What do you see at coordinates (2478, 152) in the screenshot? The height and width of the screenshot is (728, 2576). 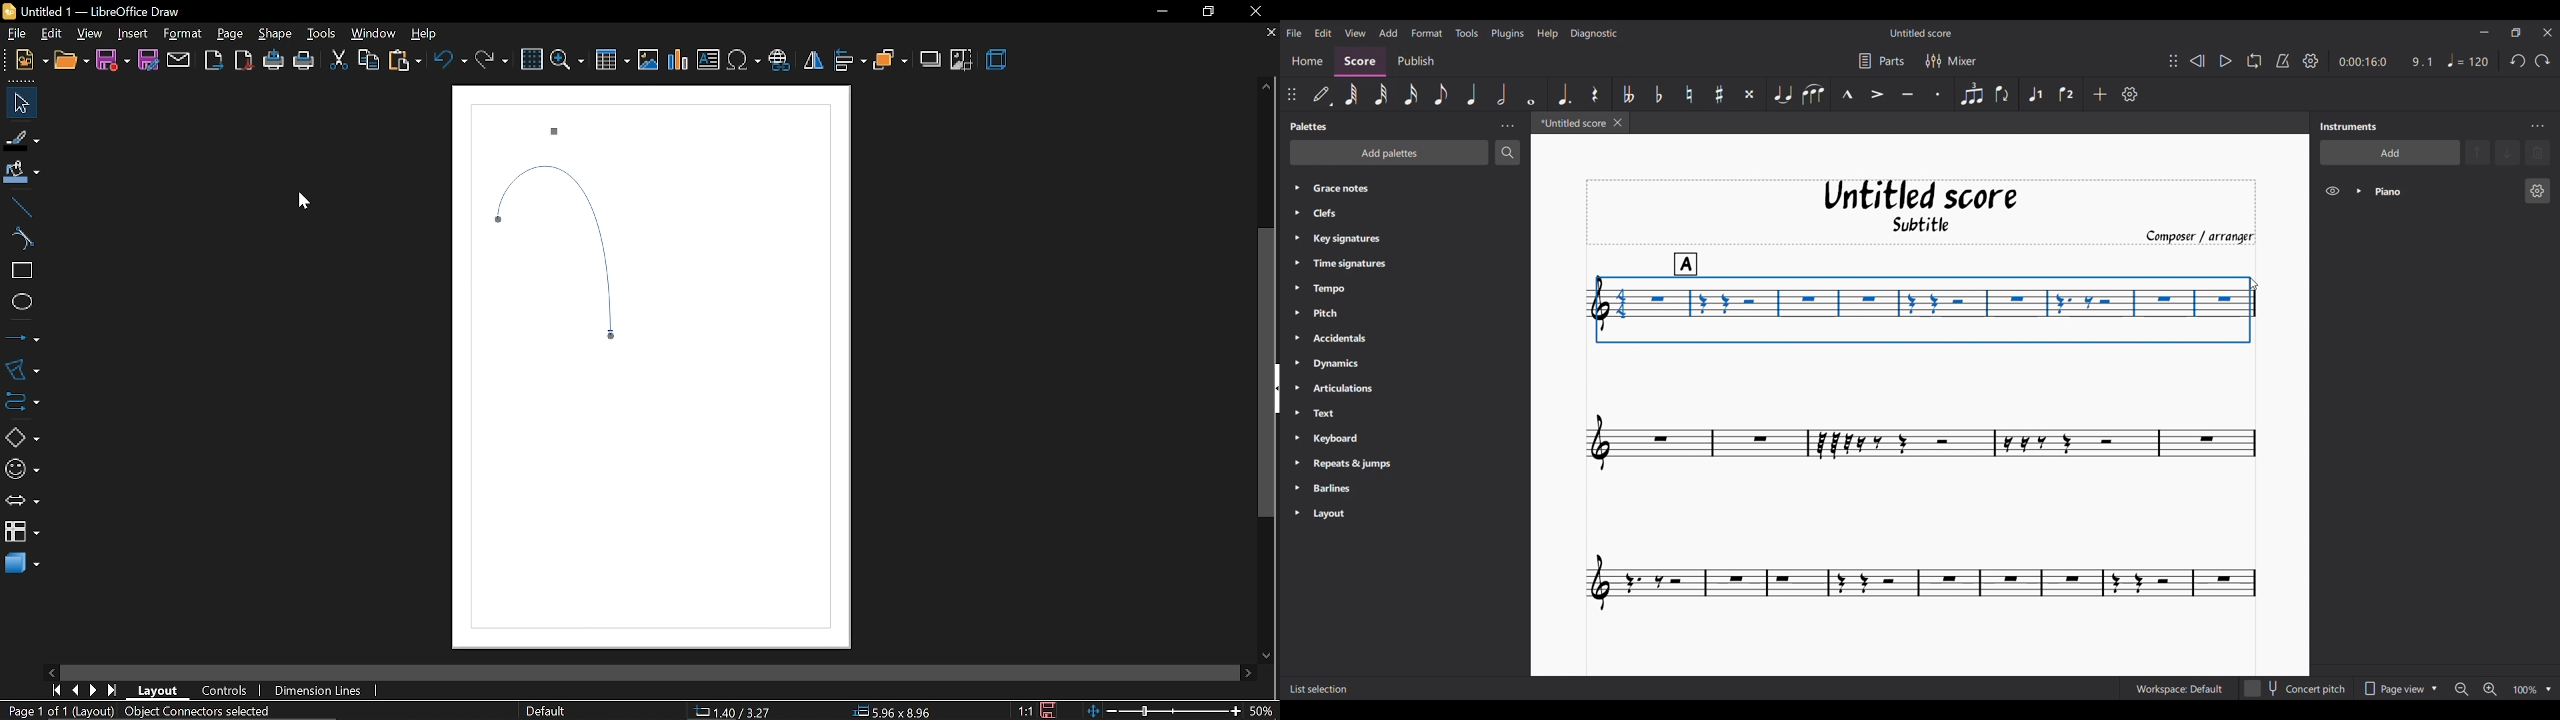 I see `Move instrument up` at bounding box center [2478, 152].